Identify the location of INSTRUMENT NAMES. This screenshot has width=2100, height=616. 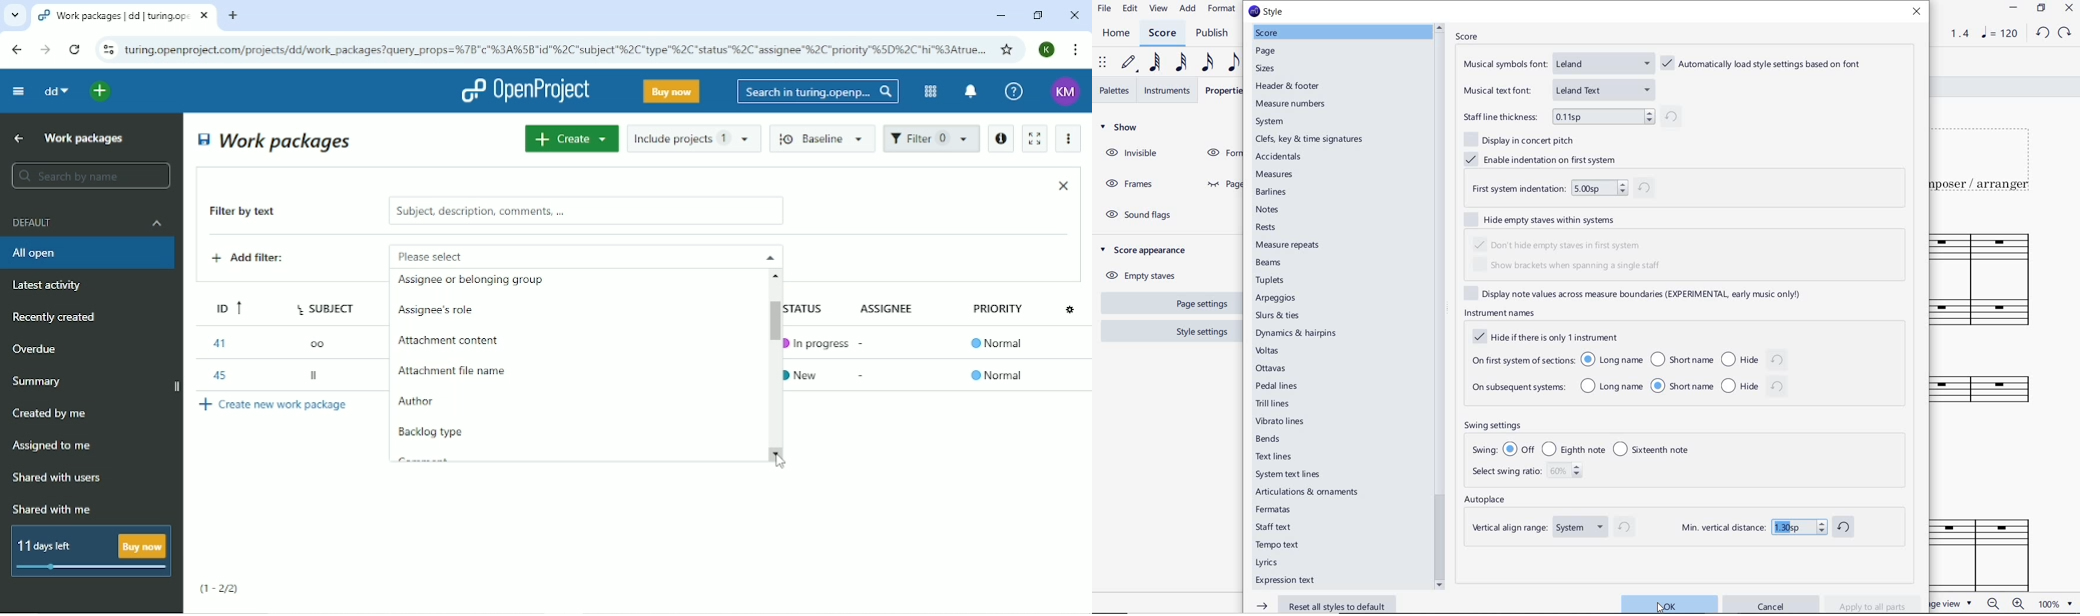
(1498, 313).